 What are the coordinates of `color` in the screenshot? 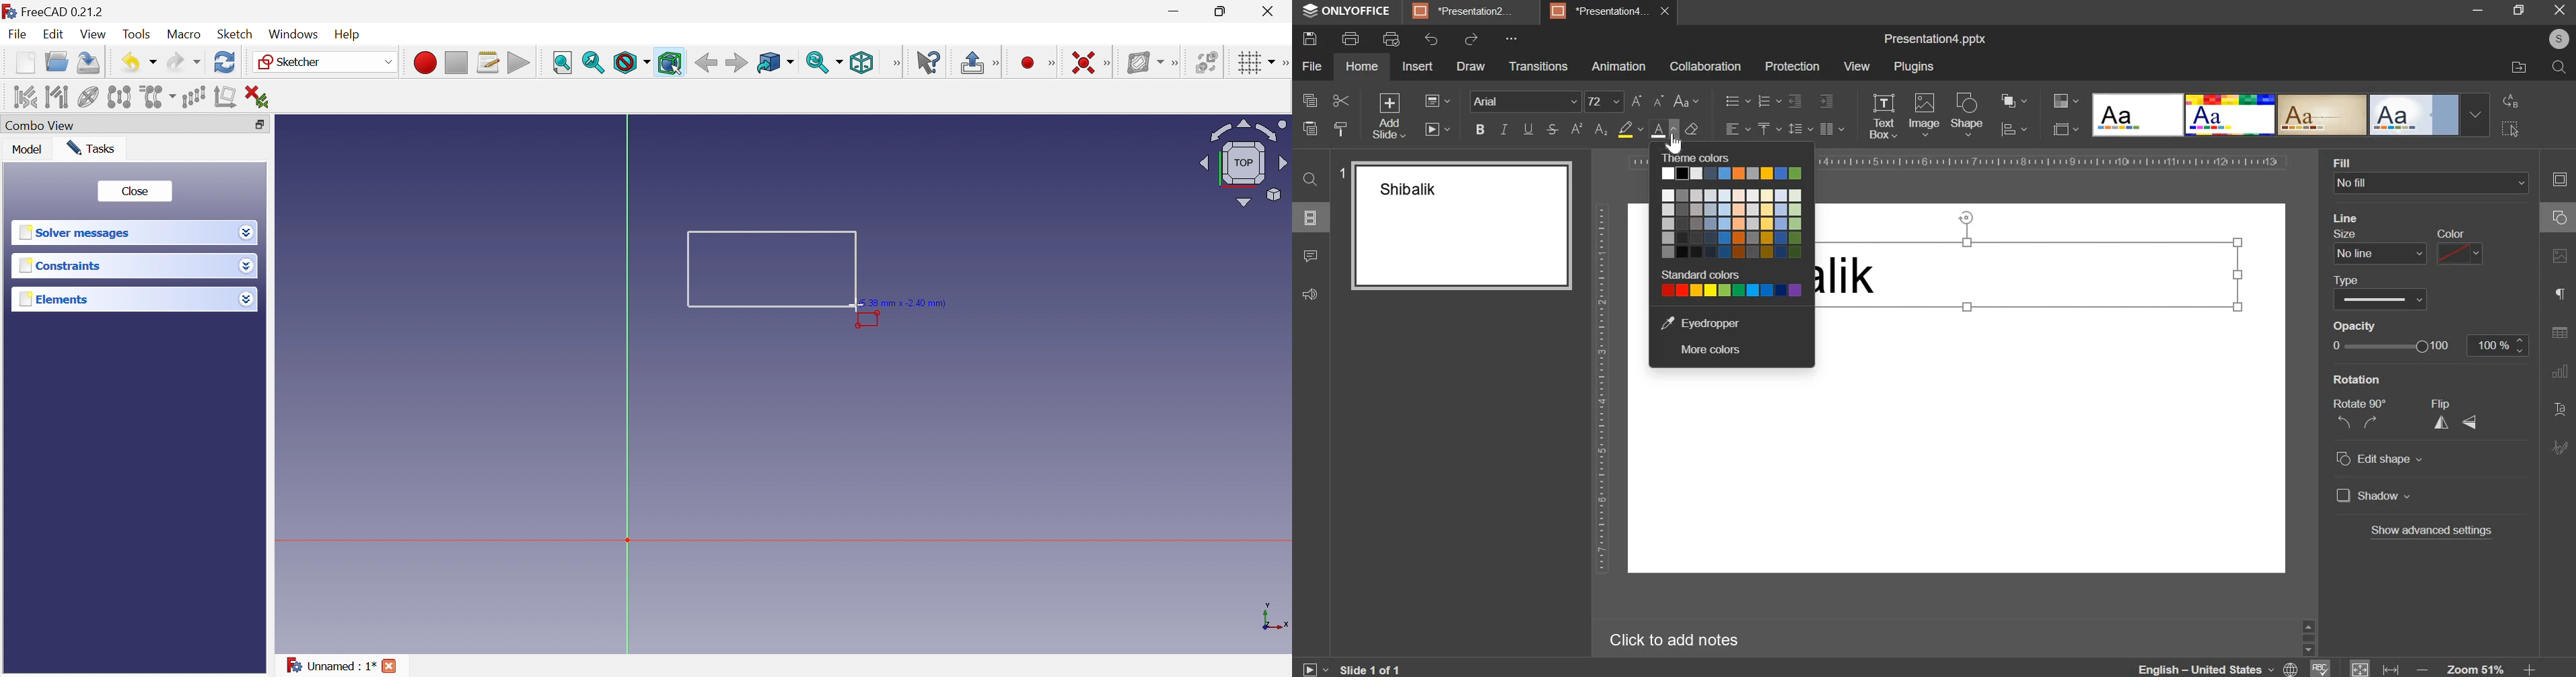 It's located at (2460, 248).